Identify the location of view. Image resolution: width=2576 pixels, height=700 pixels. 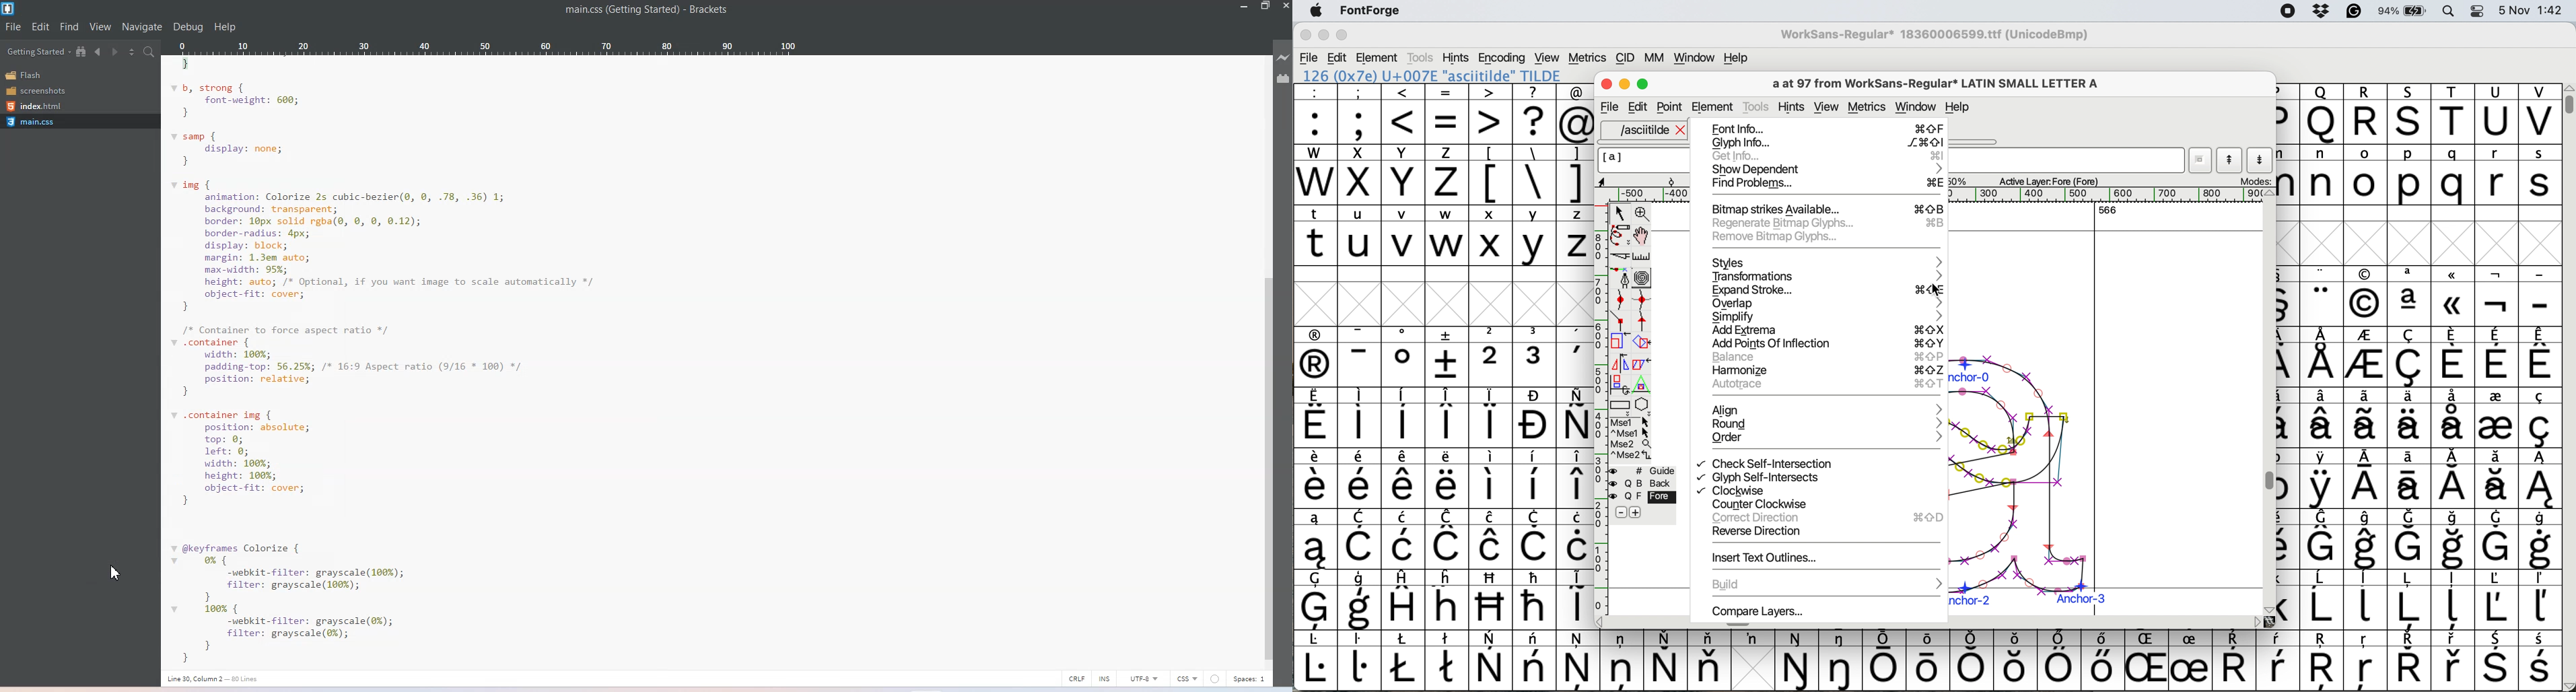
(1825, 107).